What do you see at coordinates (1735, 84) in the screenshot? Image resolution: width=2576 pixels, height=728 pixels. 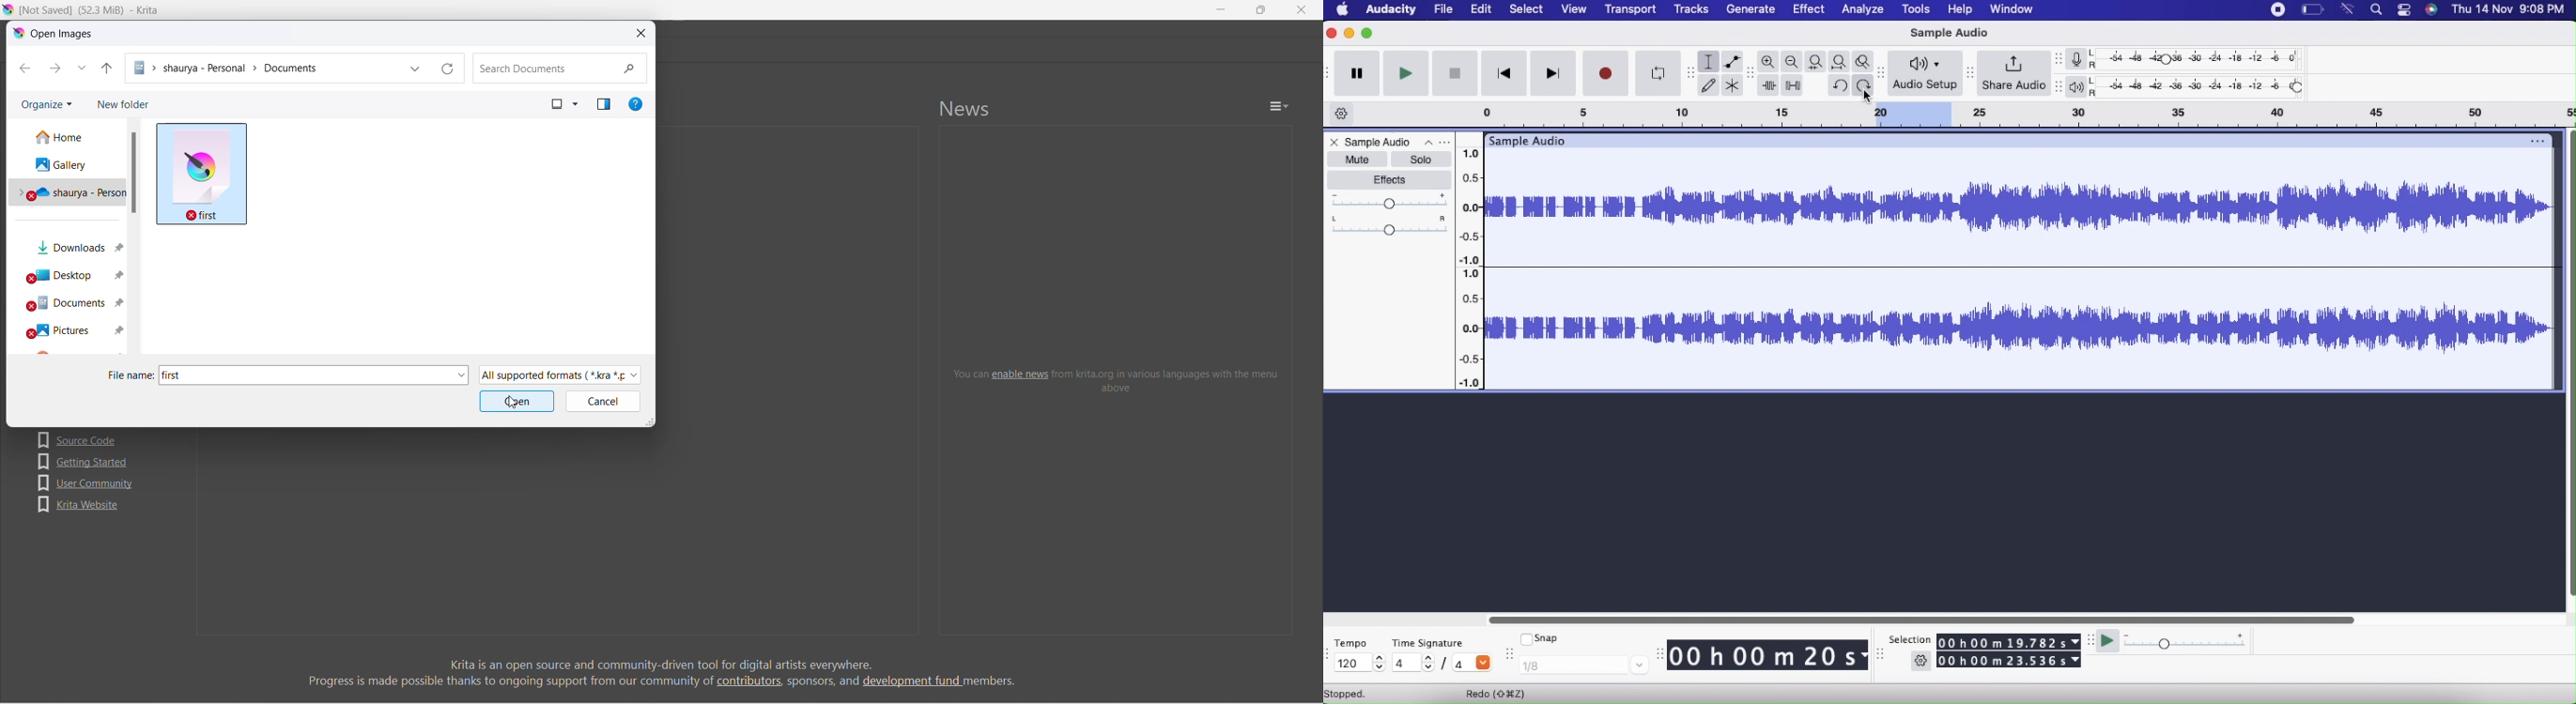 I see `Multi-tool` at bounding box center [1735, 84].